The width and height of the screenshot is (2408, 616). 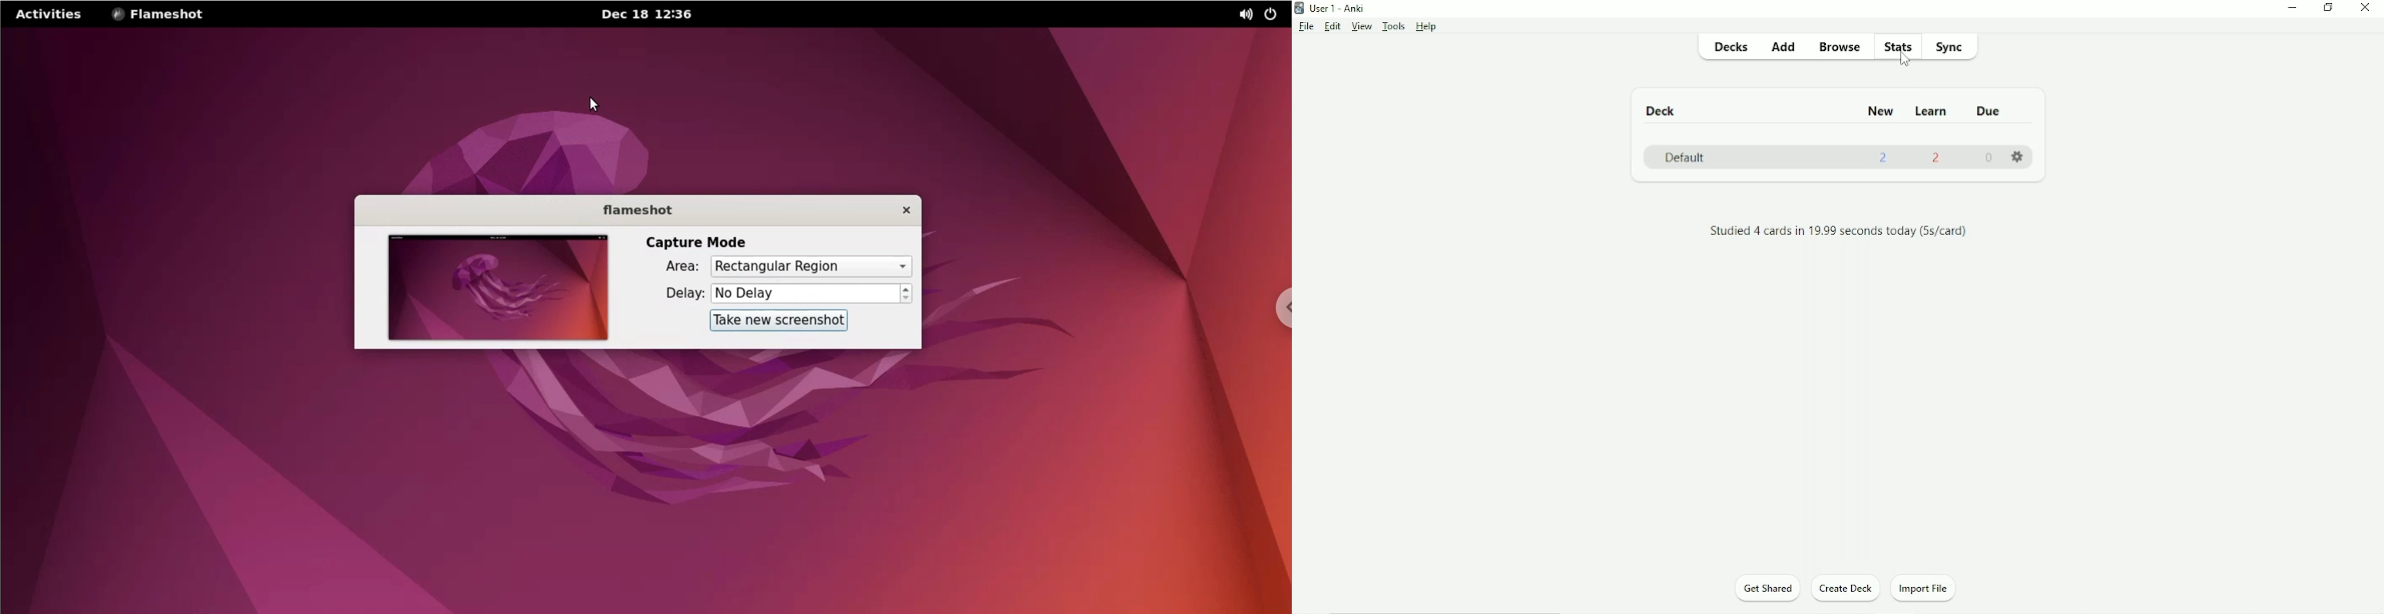 I want to click on 2, so click(x=1938, y=157).